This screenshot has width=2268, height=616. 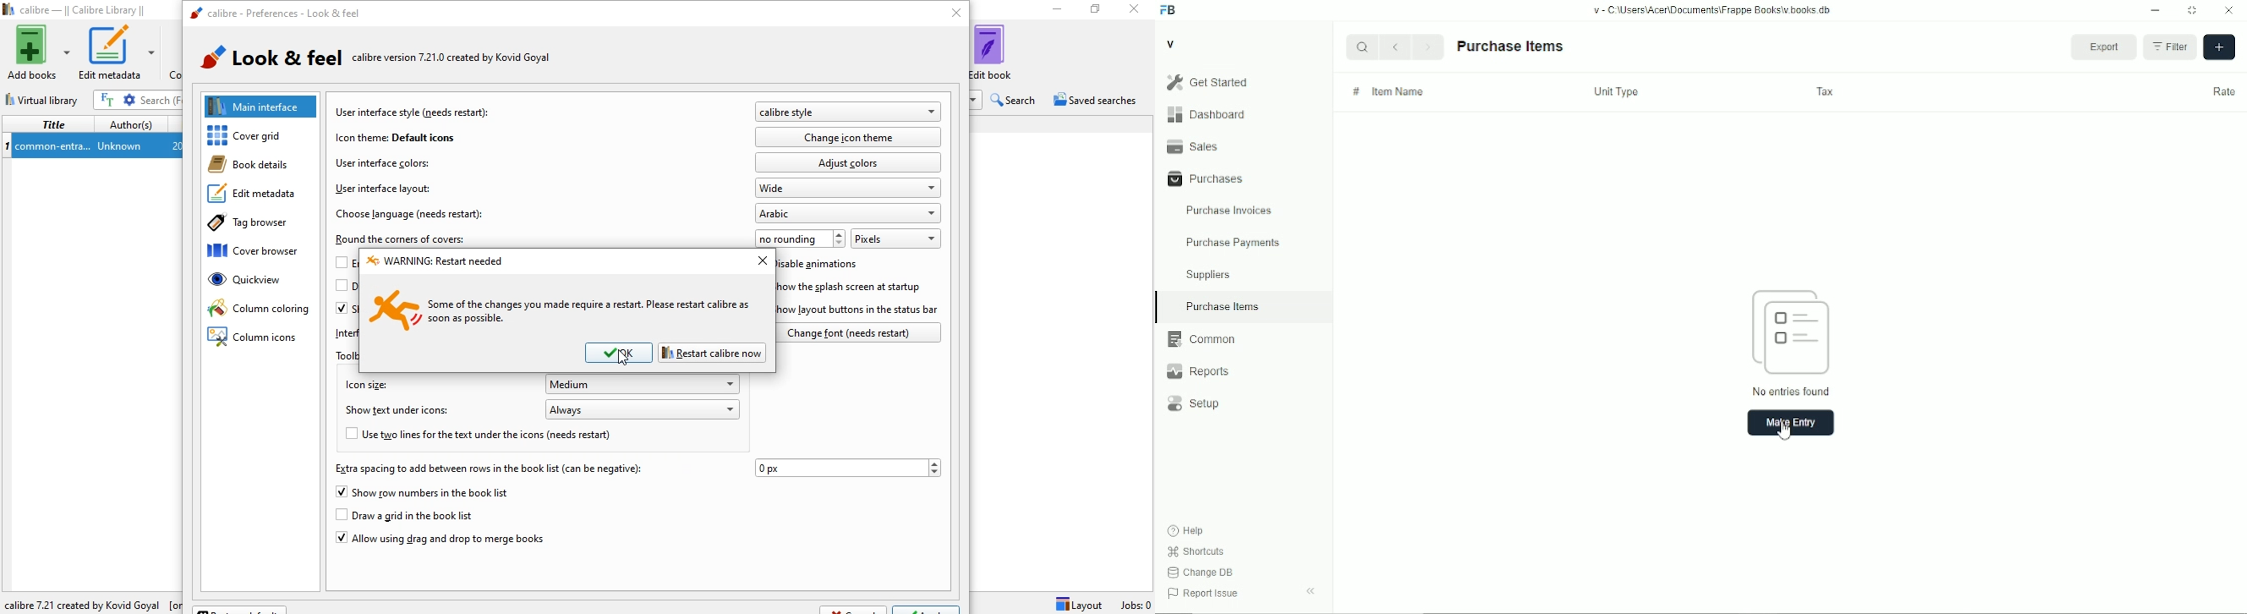 I want to click on #, so click(x=1356, y=92).